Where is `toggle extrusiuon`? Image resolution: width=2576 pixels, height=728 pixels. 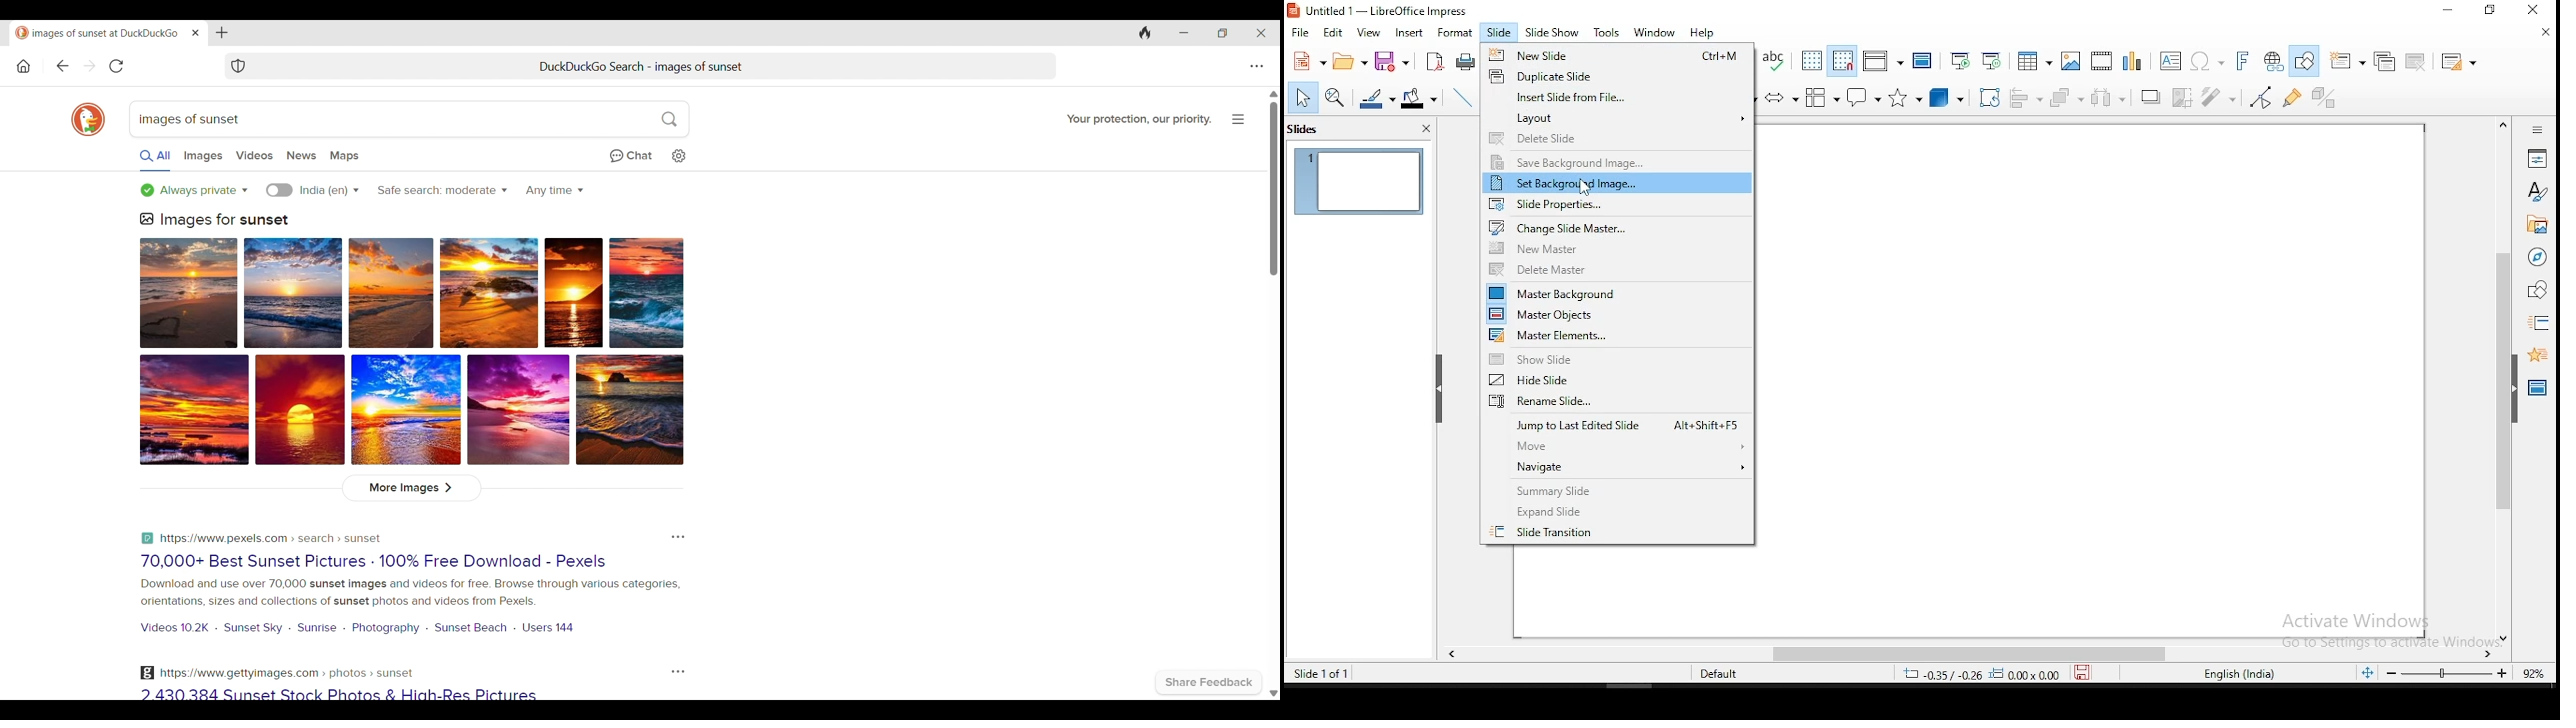
toggle extrusiuon is located at coordinates (2327, 96).